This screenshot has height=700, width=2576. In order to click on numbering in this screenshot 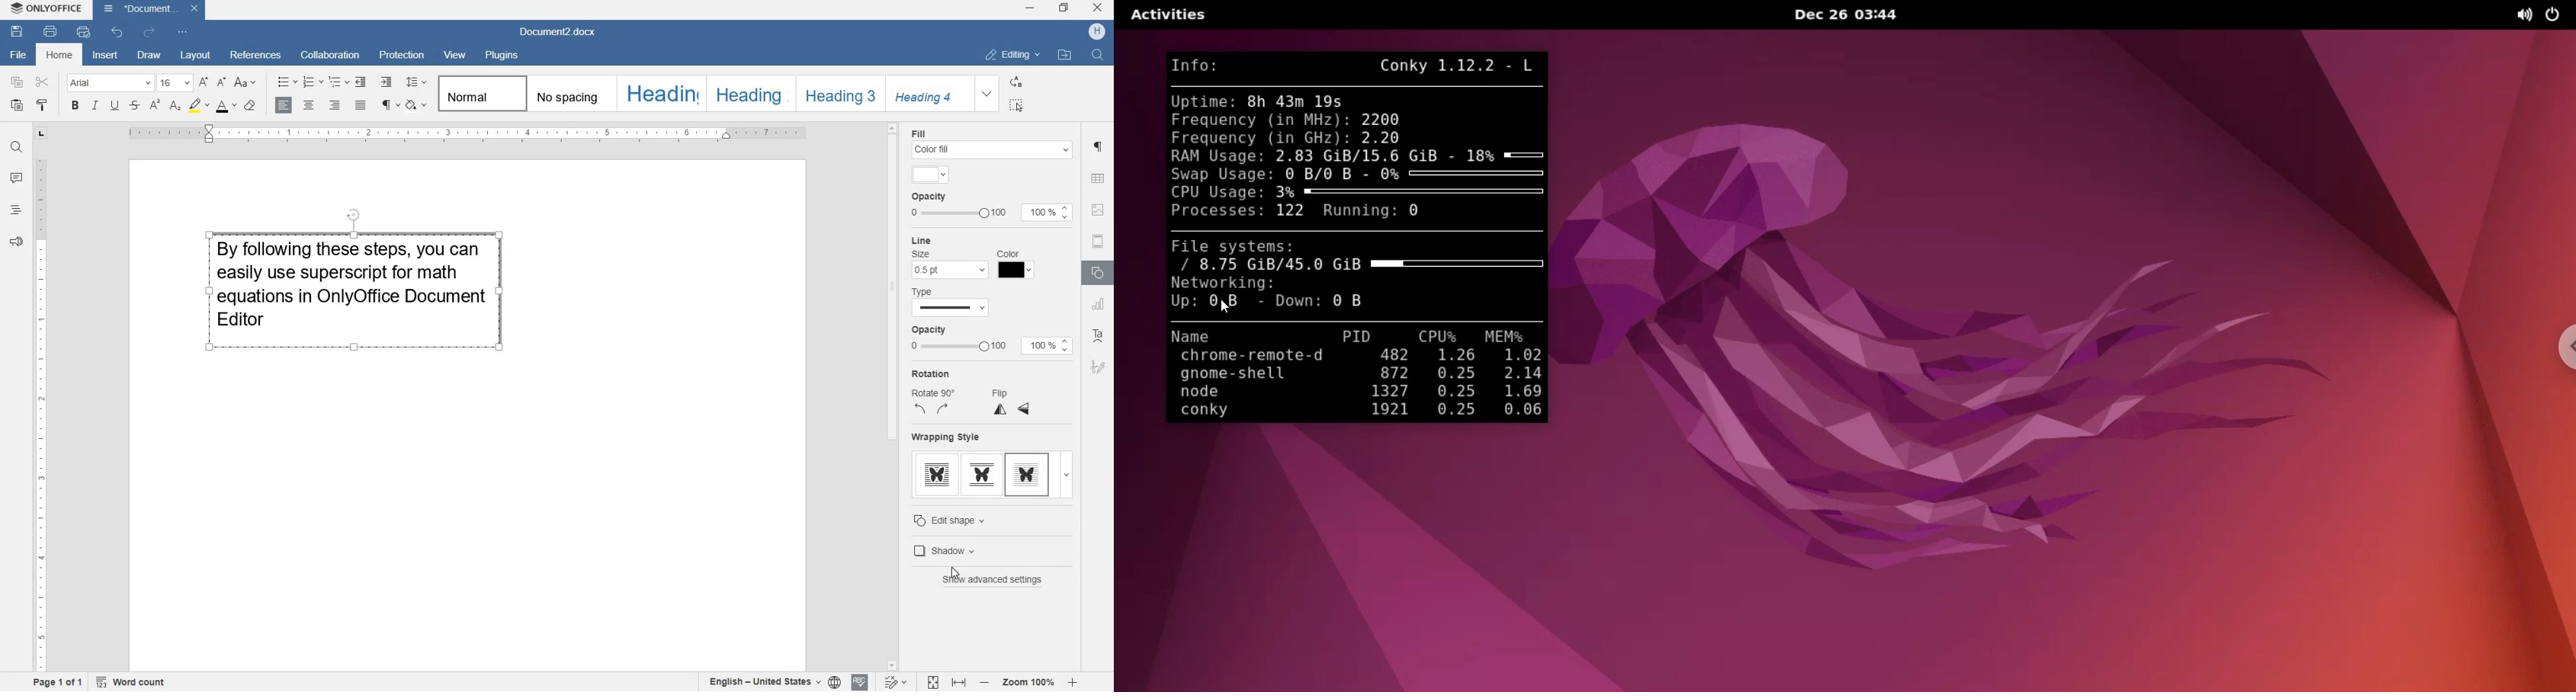, I will do `click(314, 82)`.